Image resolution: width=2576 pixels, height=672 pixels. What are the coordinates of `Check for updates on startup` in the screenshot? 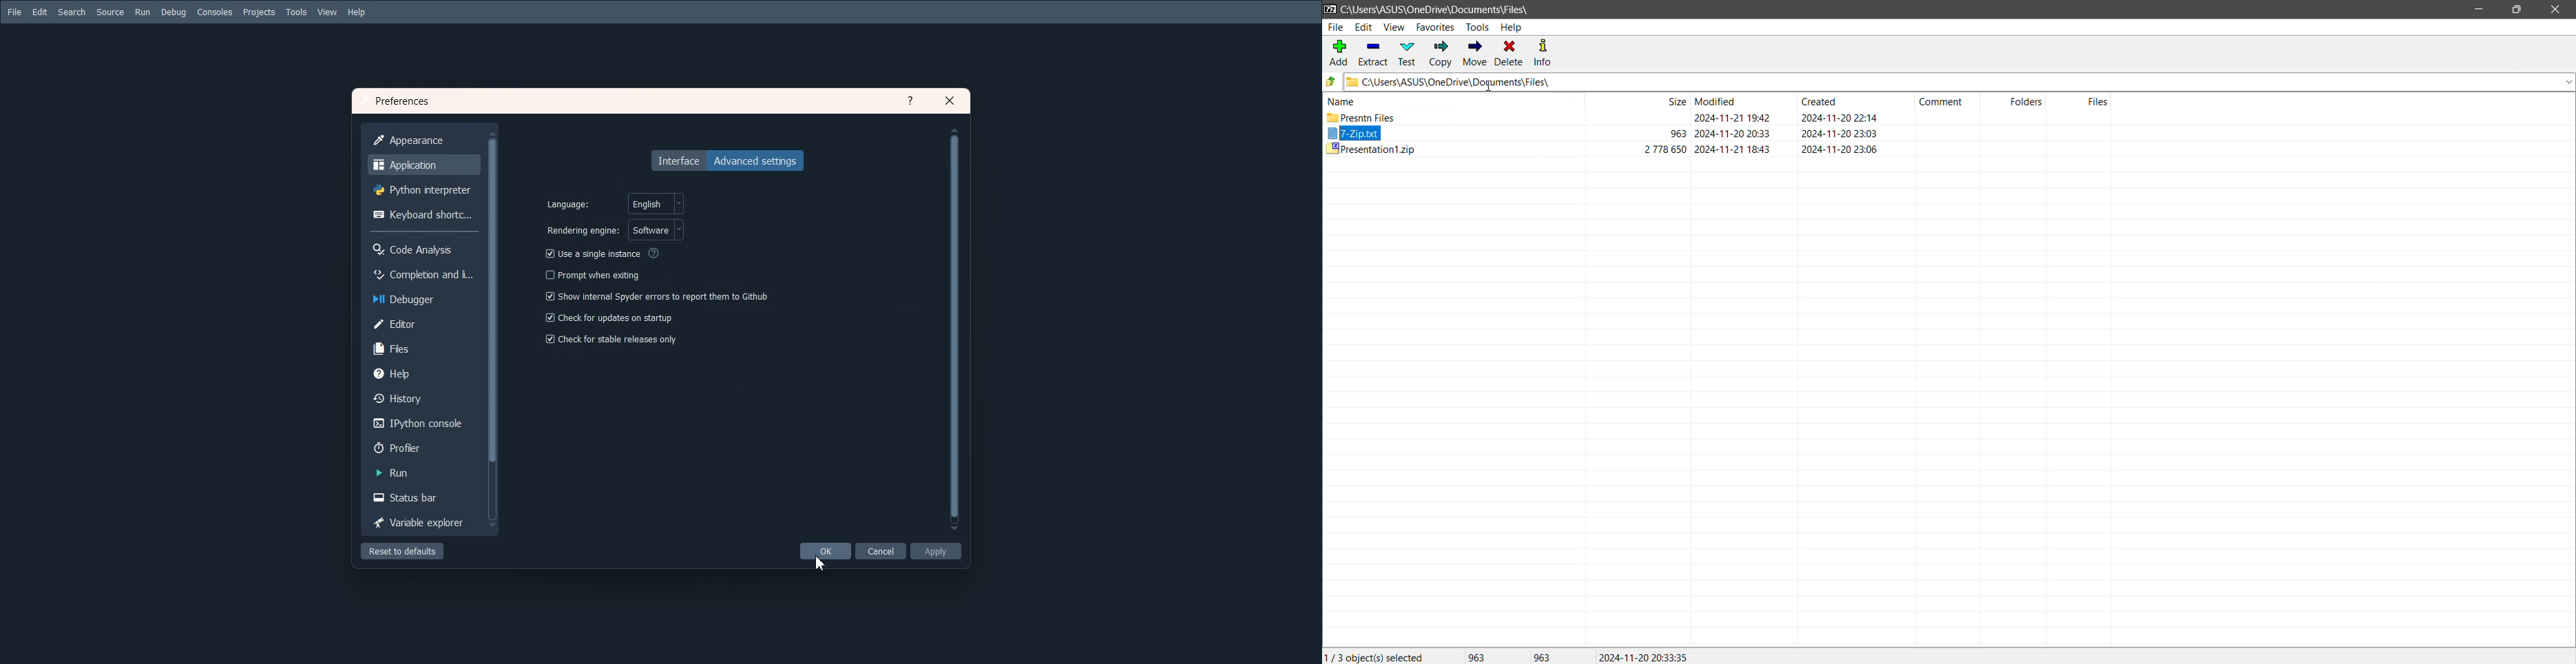 It's located at (609, 317).